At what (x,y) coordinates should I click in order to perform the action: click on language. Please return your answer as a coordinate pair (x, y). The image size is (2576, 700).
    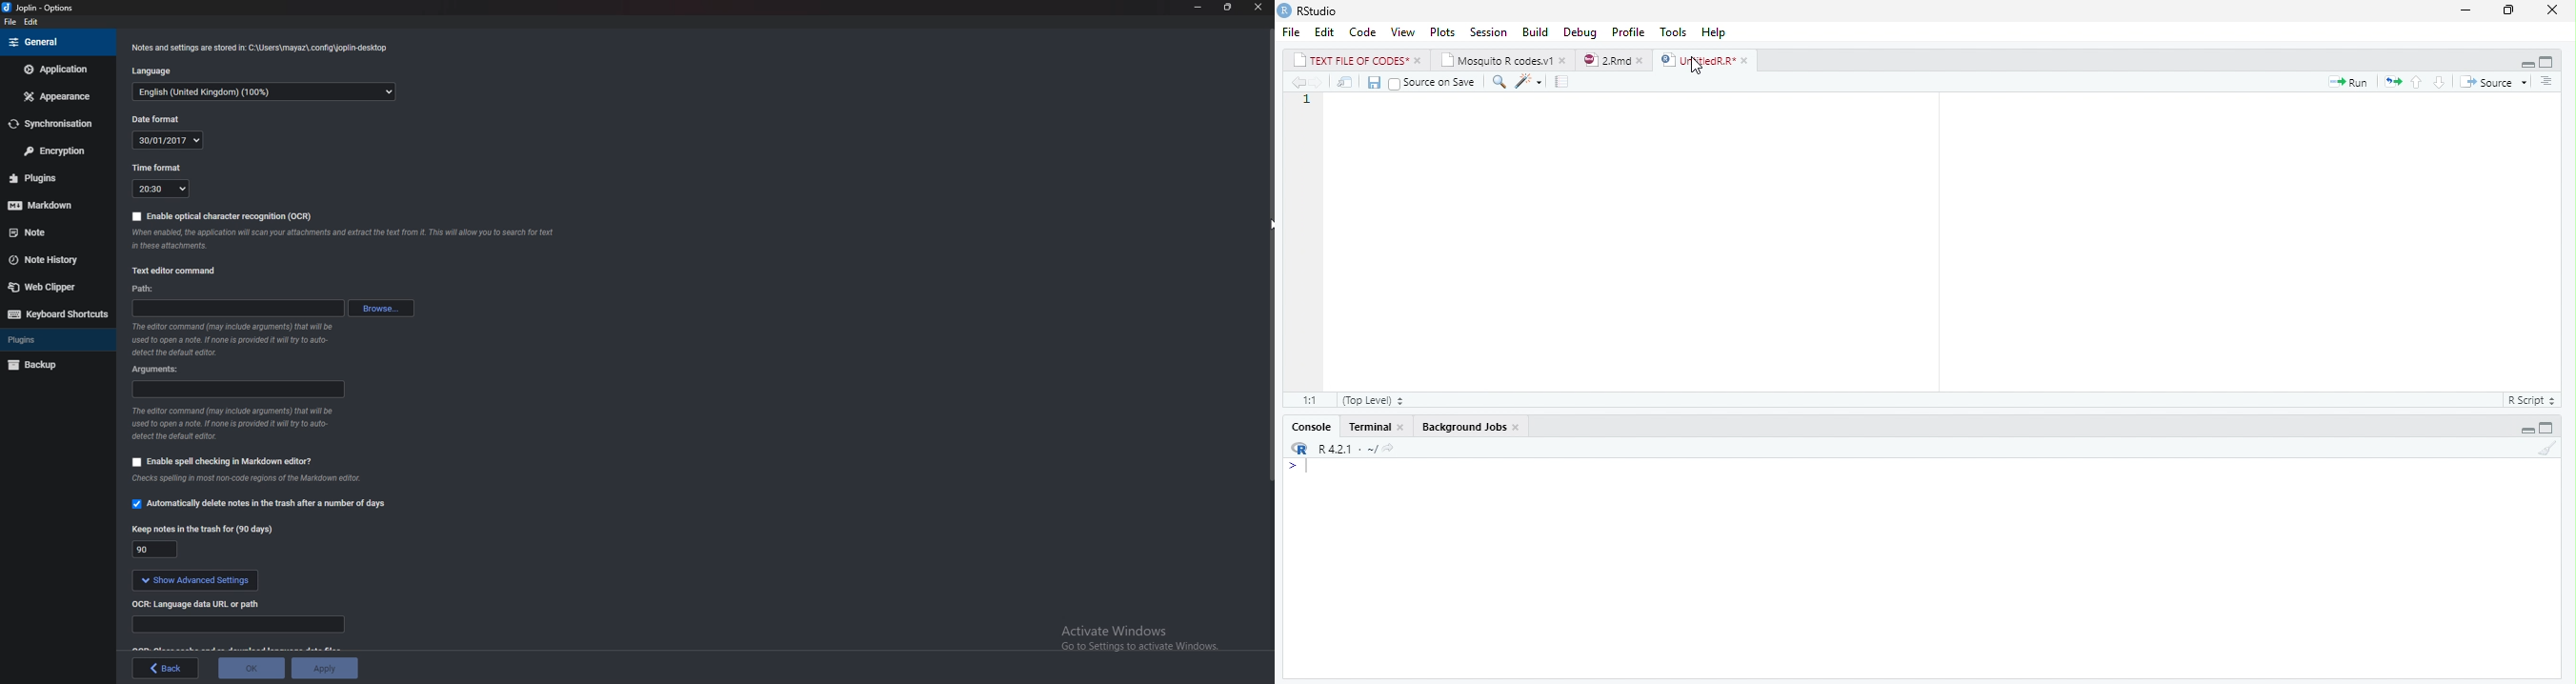
    Looking at the image, I should click on (262, 92).